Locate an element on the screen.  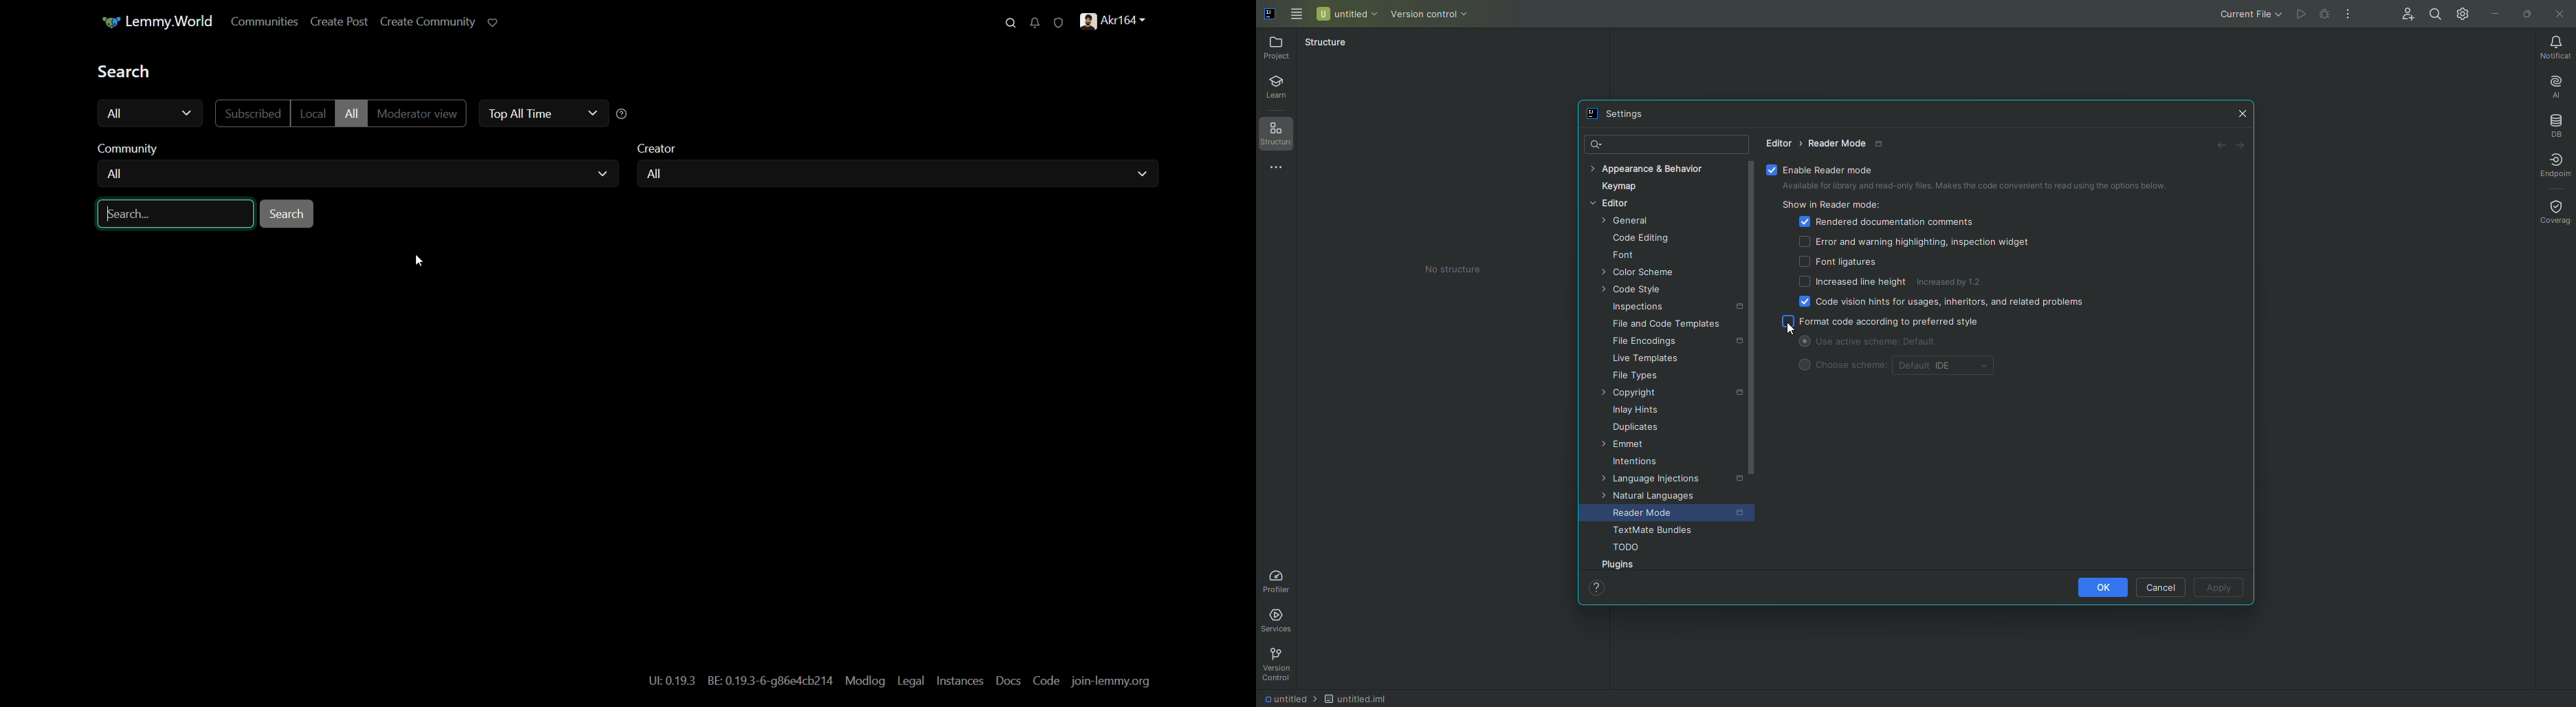
profile is located at coordinates (1116, 21).